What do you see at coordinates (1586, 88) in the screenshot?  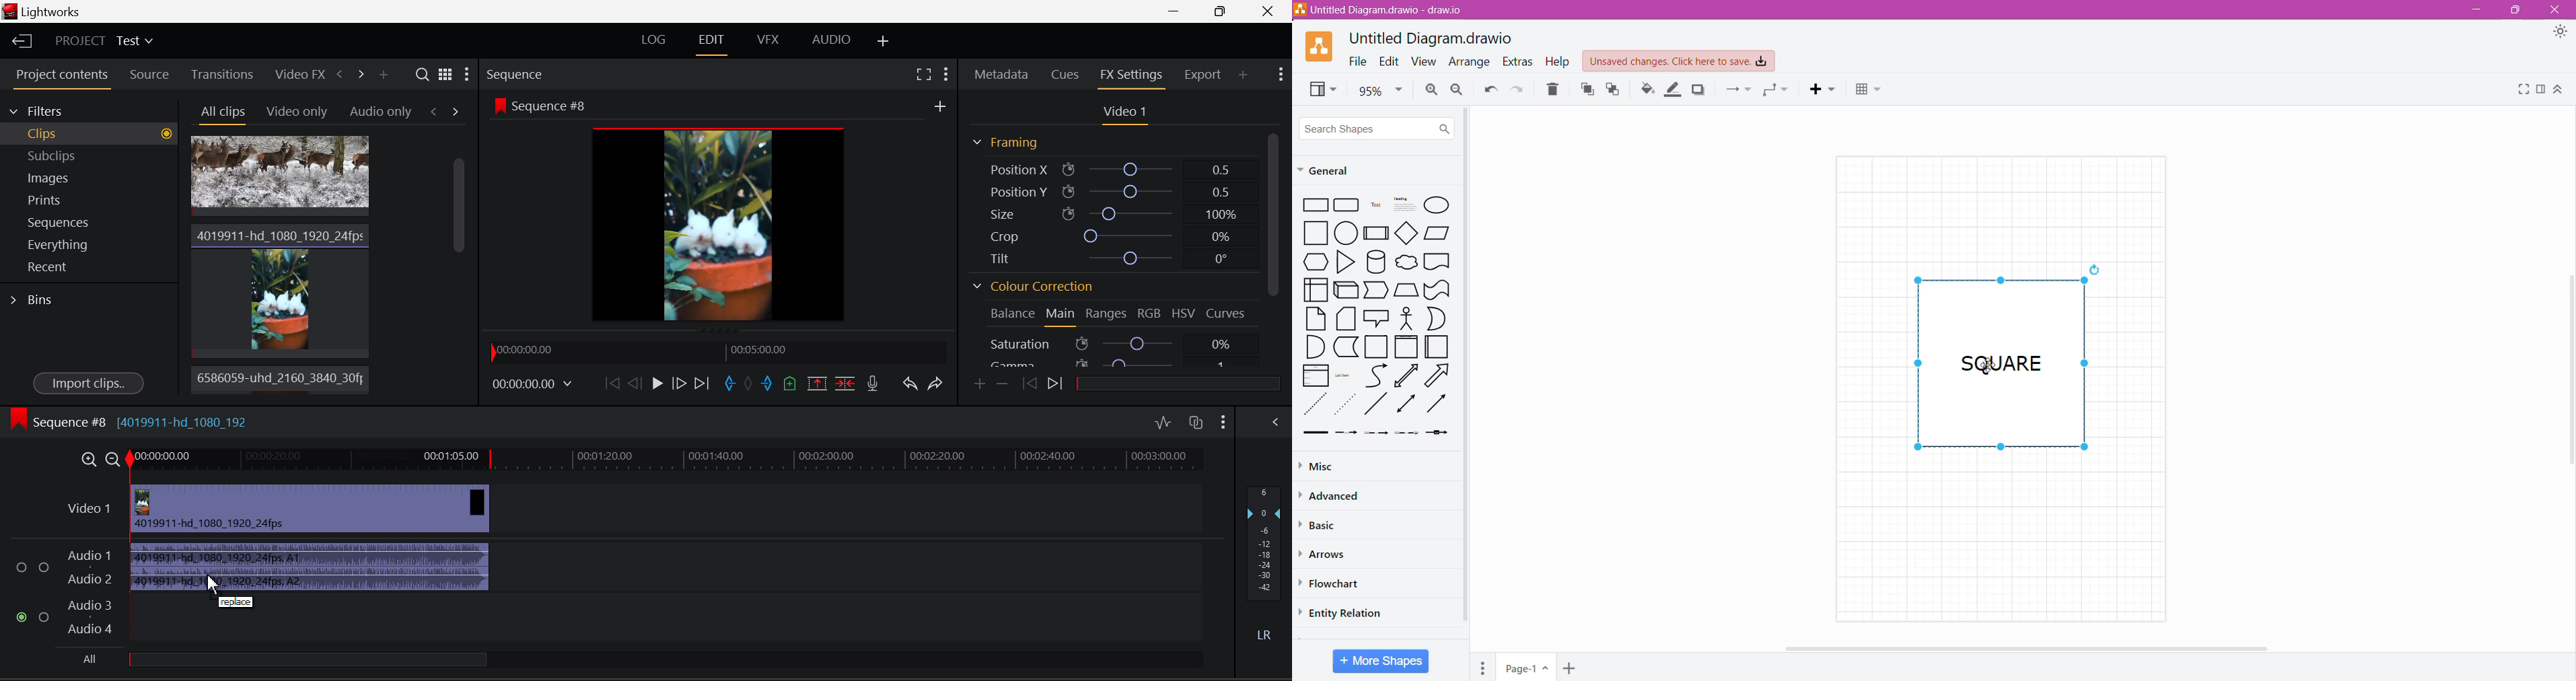 I see `To Front` at bounding box center [1586, 88].